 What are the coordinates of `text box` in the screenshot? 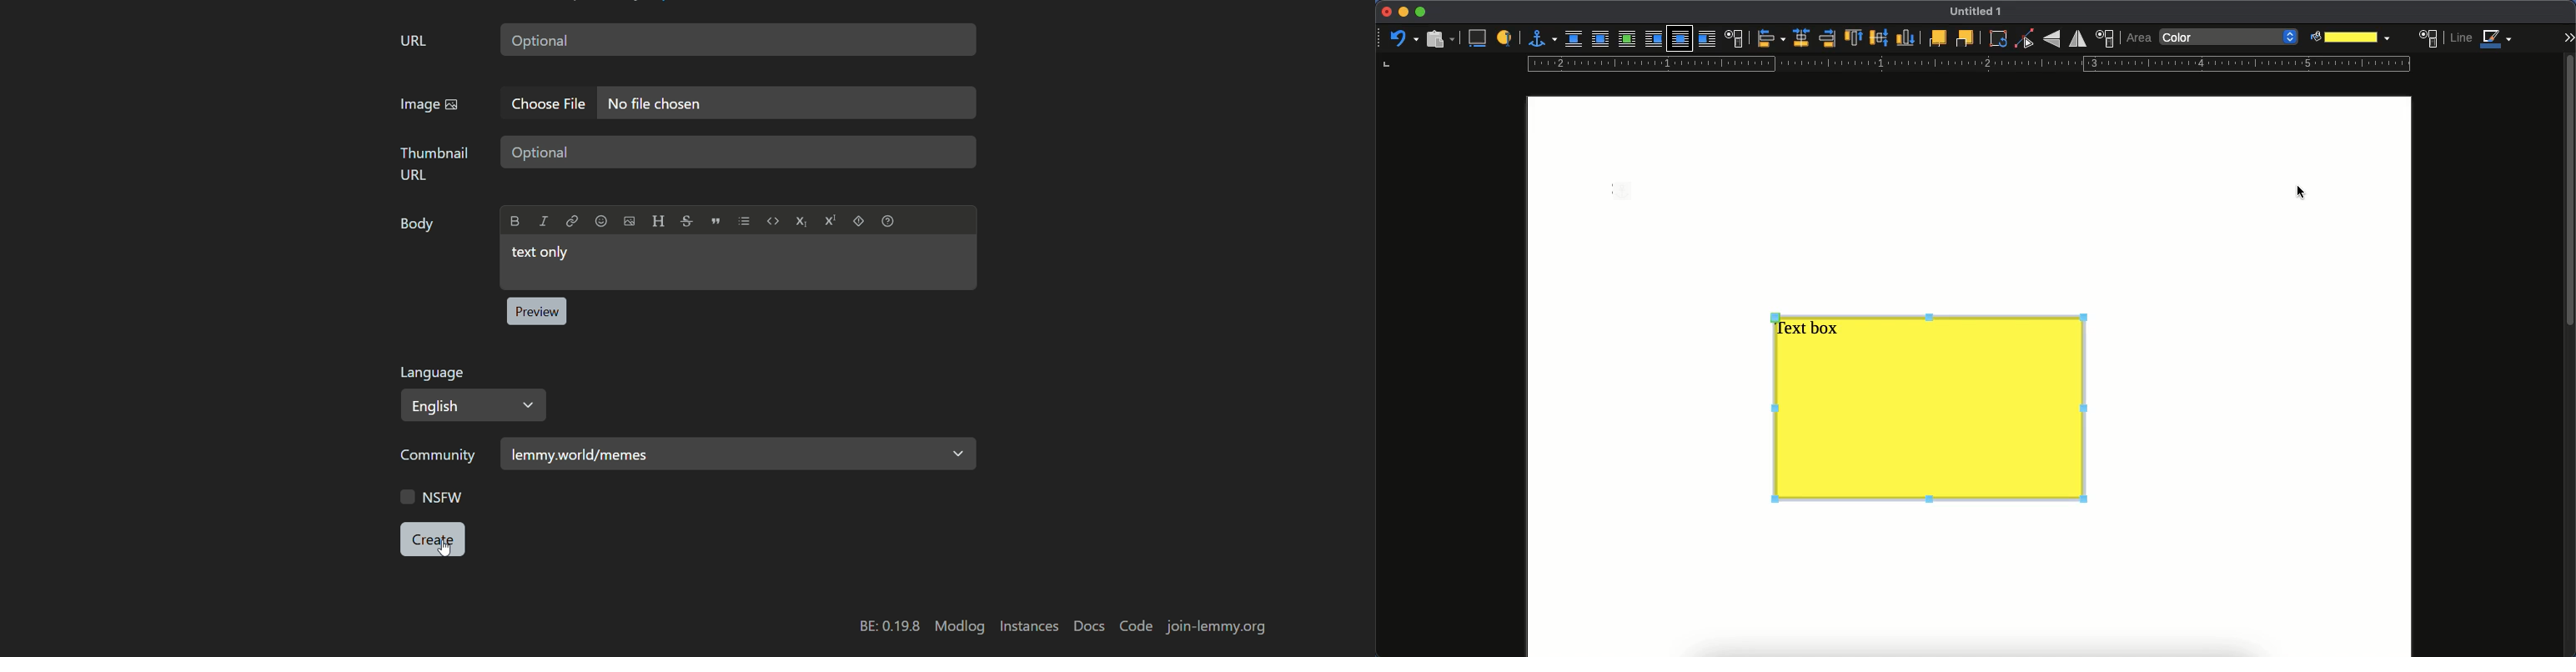 It's located at (789, 103).